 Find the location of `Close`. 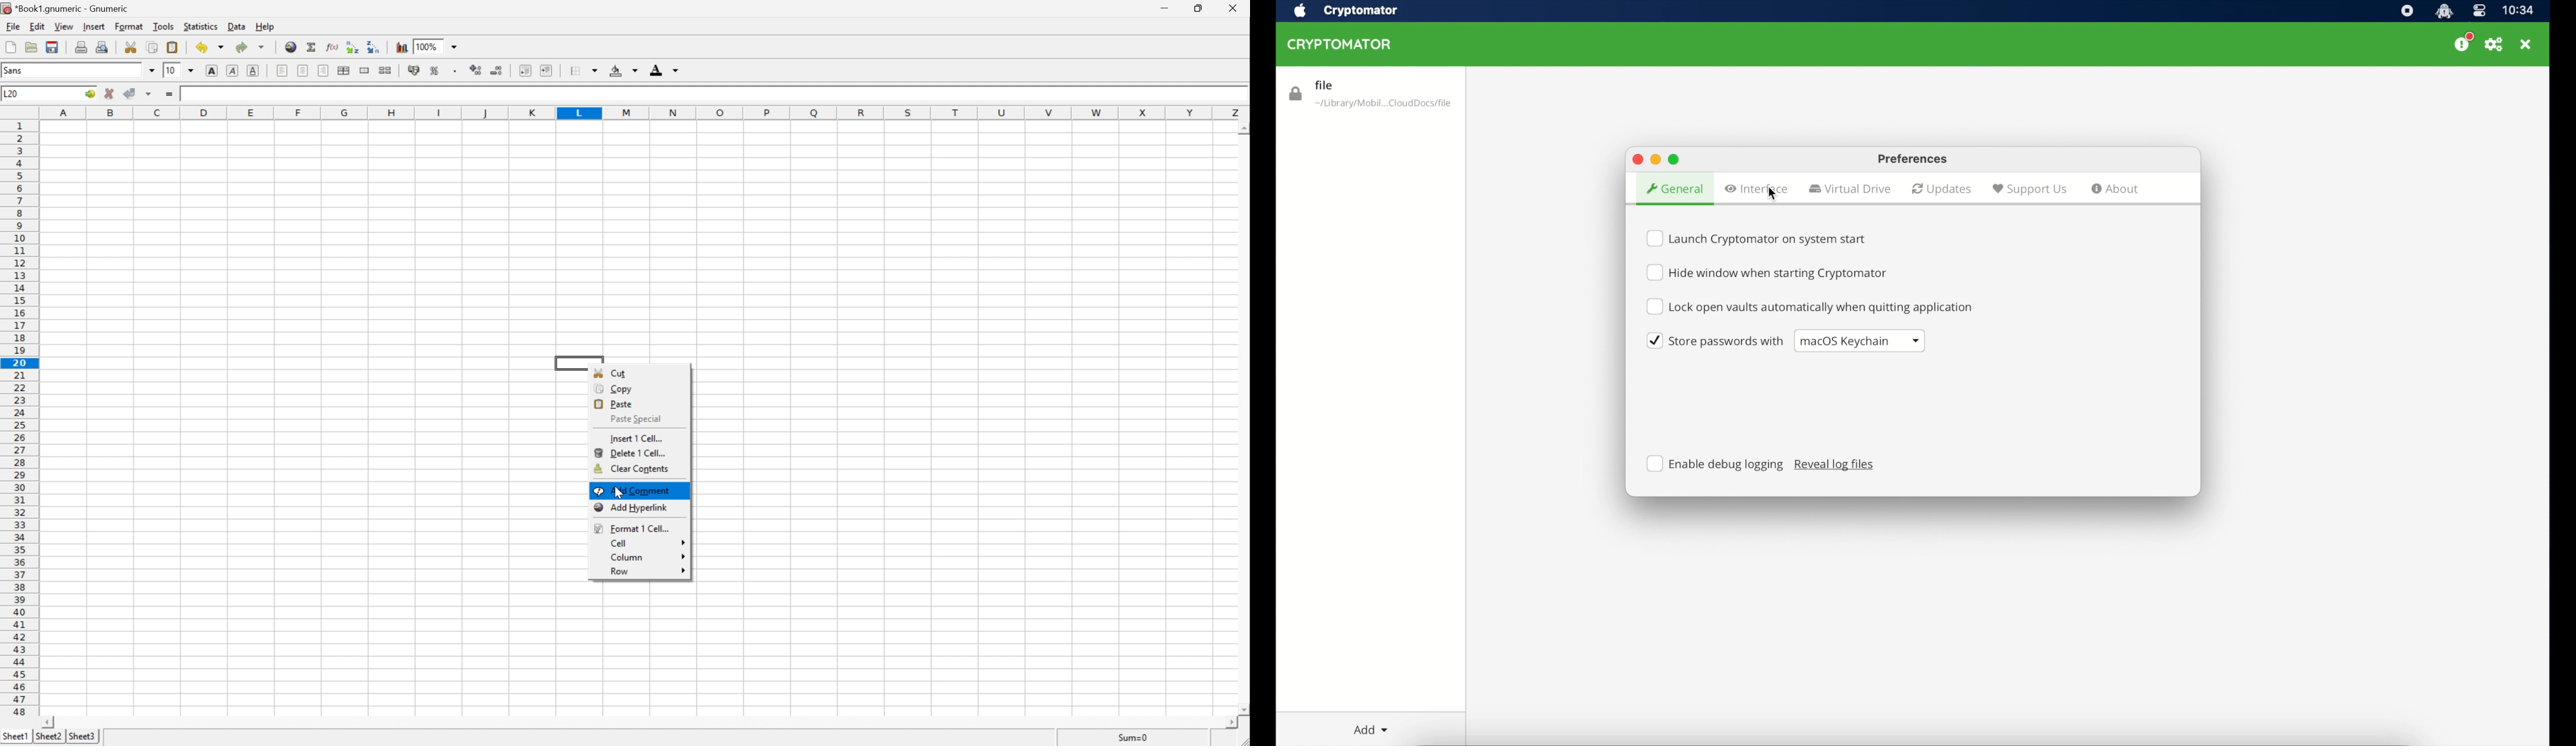

Close is located at coordinates (1232, 8).